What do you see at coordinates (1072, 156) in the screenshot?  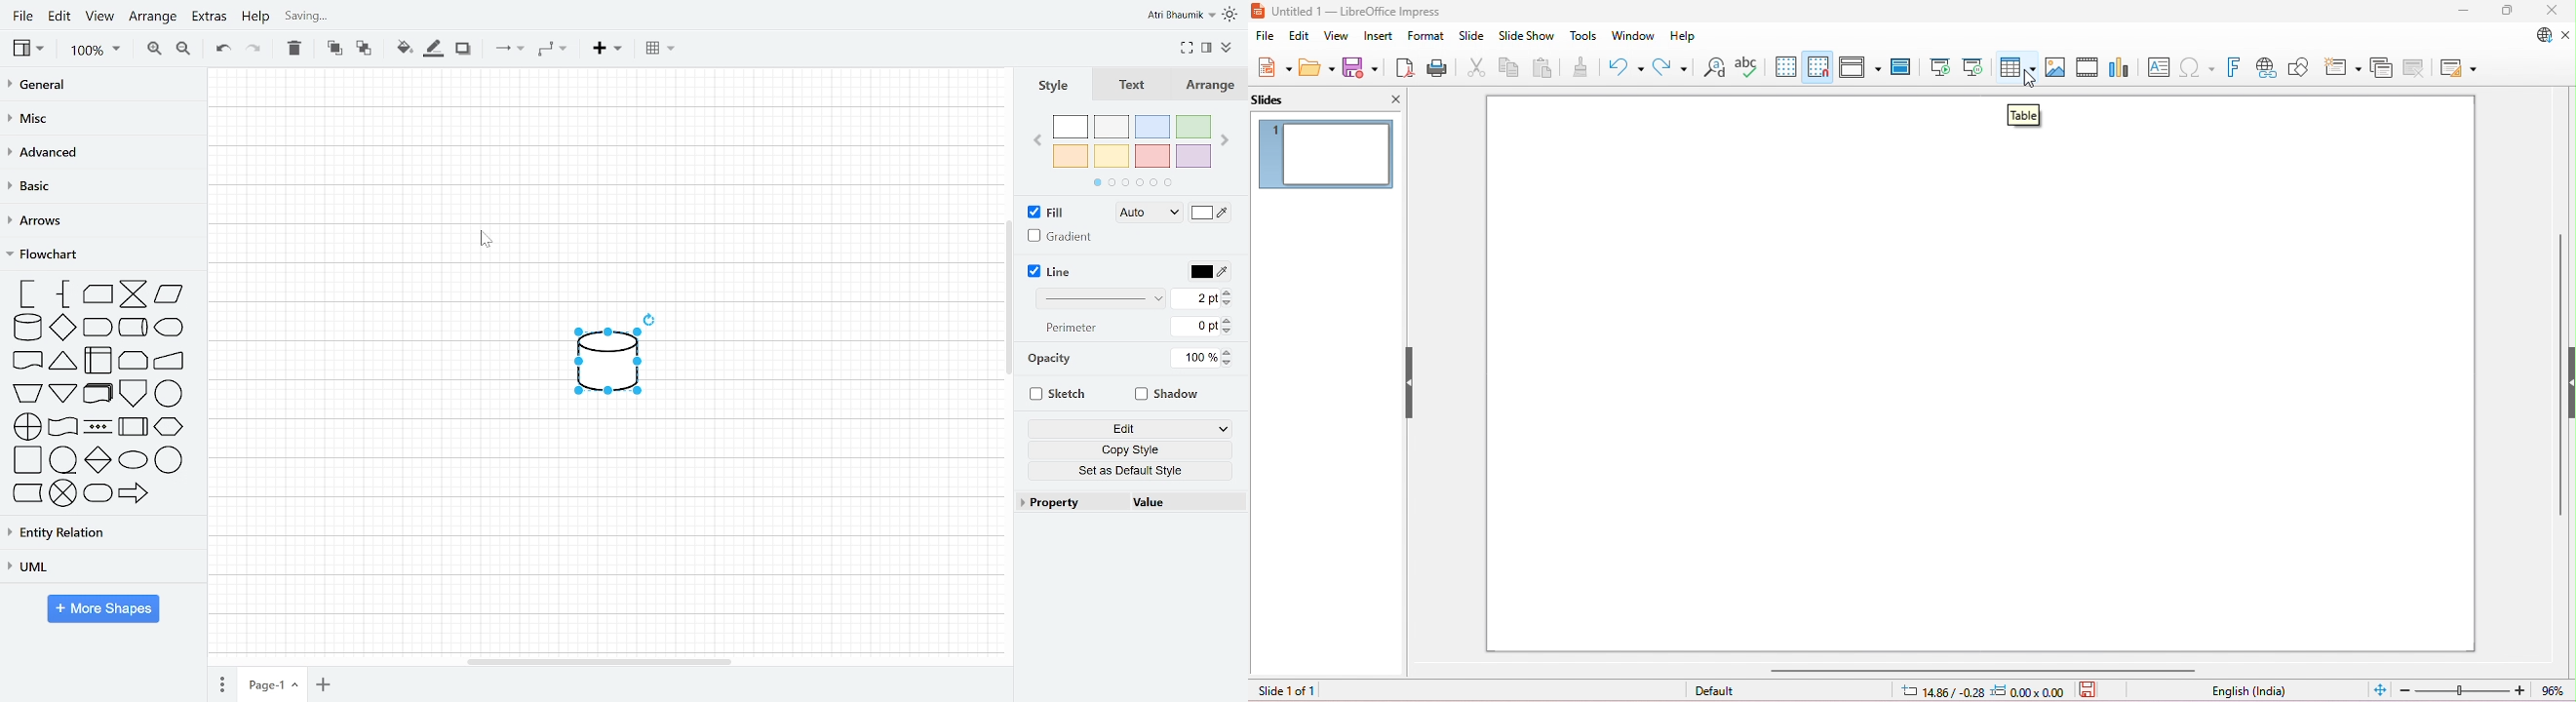 I see `orange` at bounding box center [1072, 156].